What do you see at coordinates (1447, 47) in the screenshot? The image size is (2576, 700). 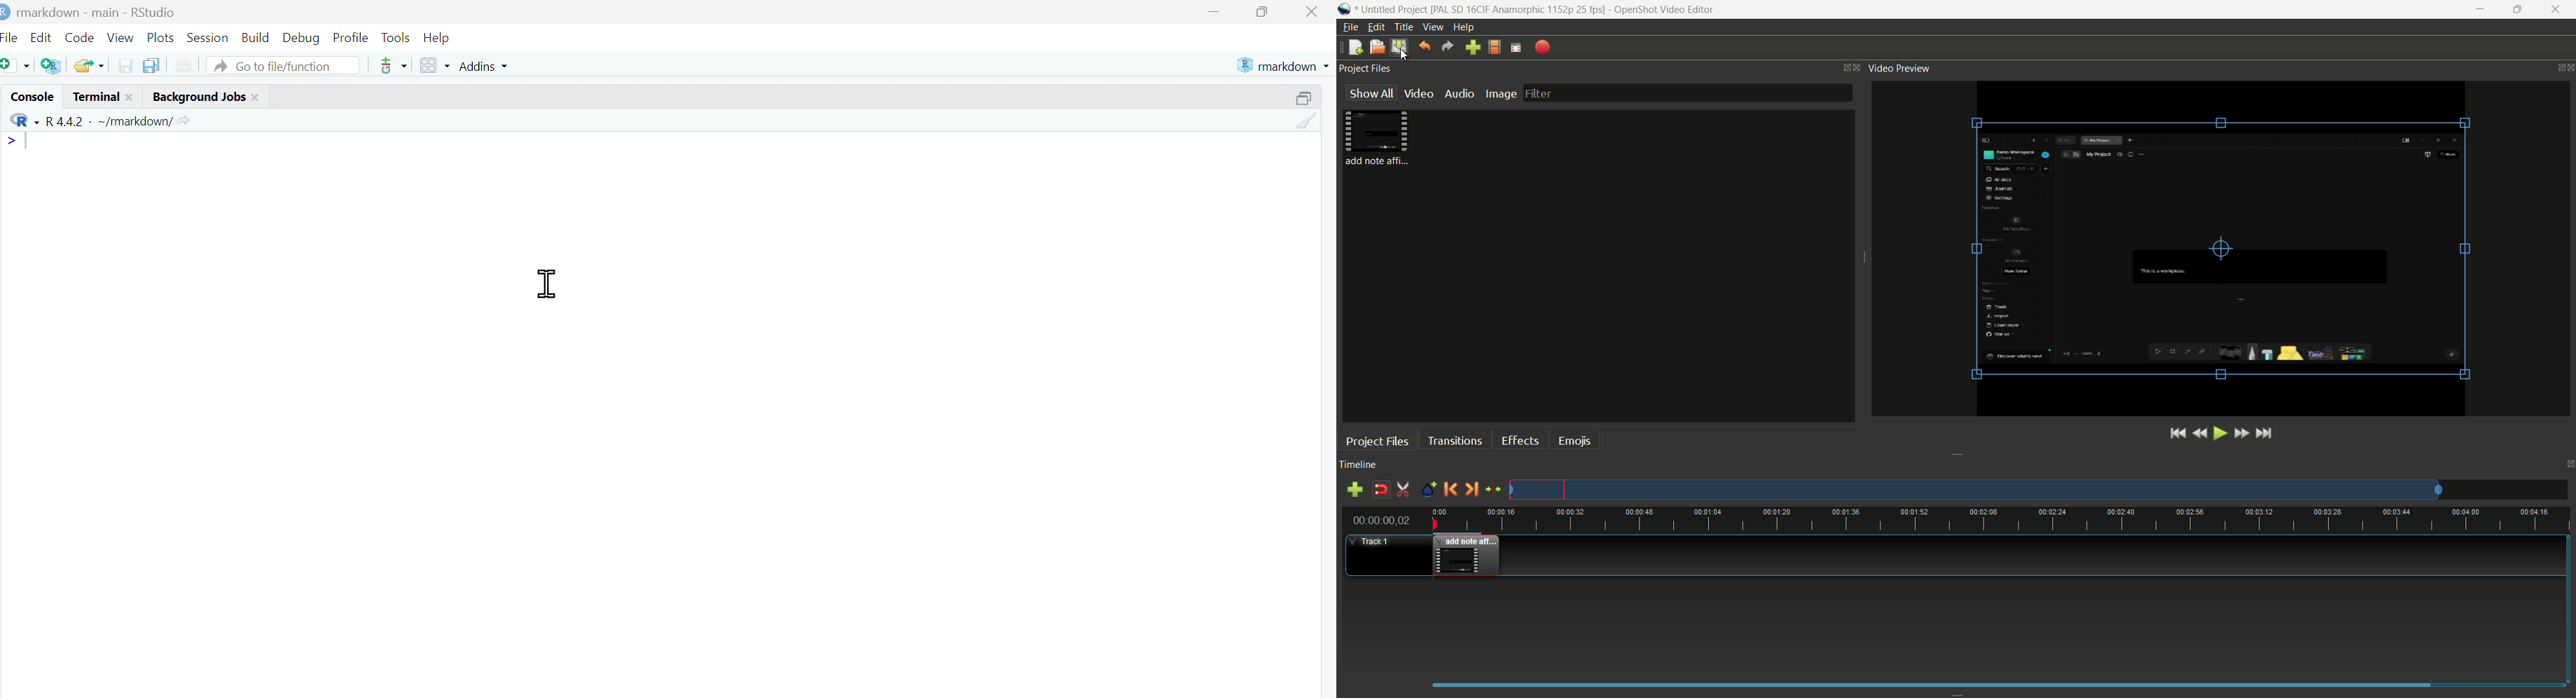 I see `redo` at bounding box center [1447, 47].